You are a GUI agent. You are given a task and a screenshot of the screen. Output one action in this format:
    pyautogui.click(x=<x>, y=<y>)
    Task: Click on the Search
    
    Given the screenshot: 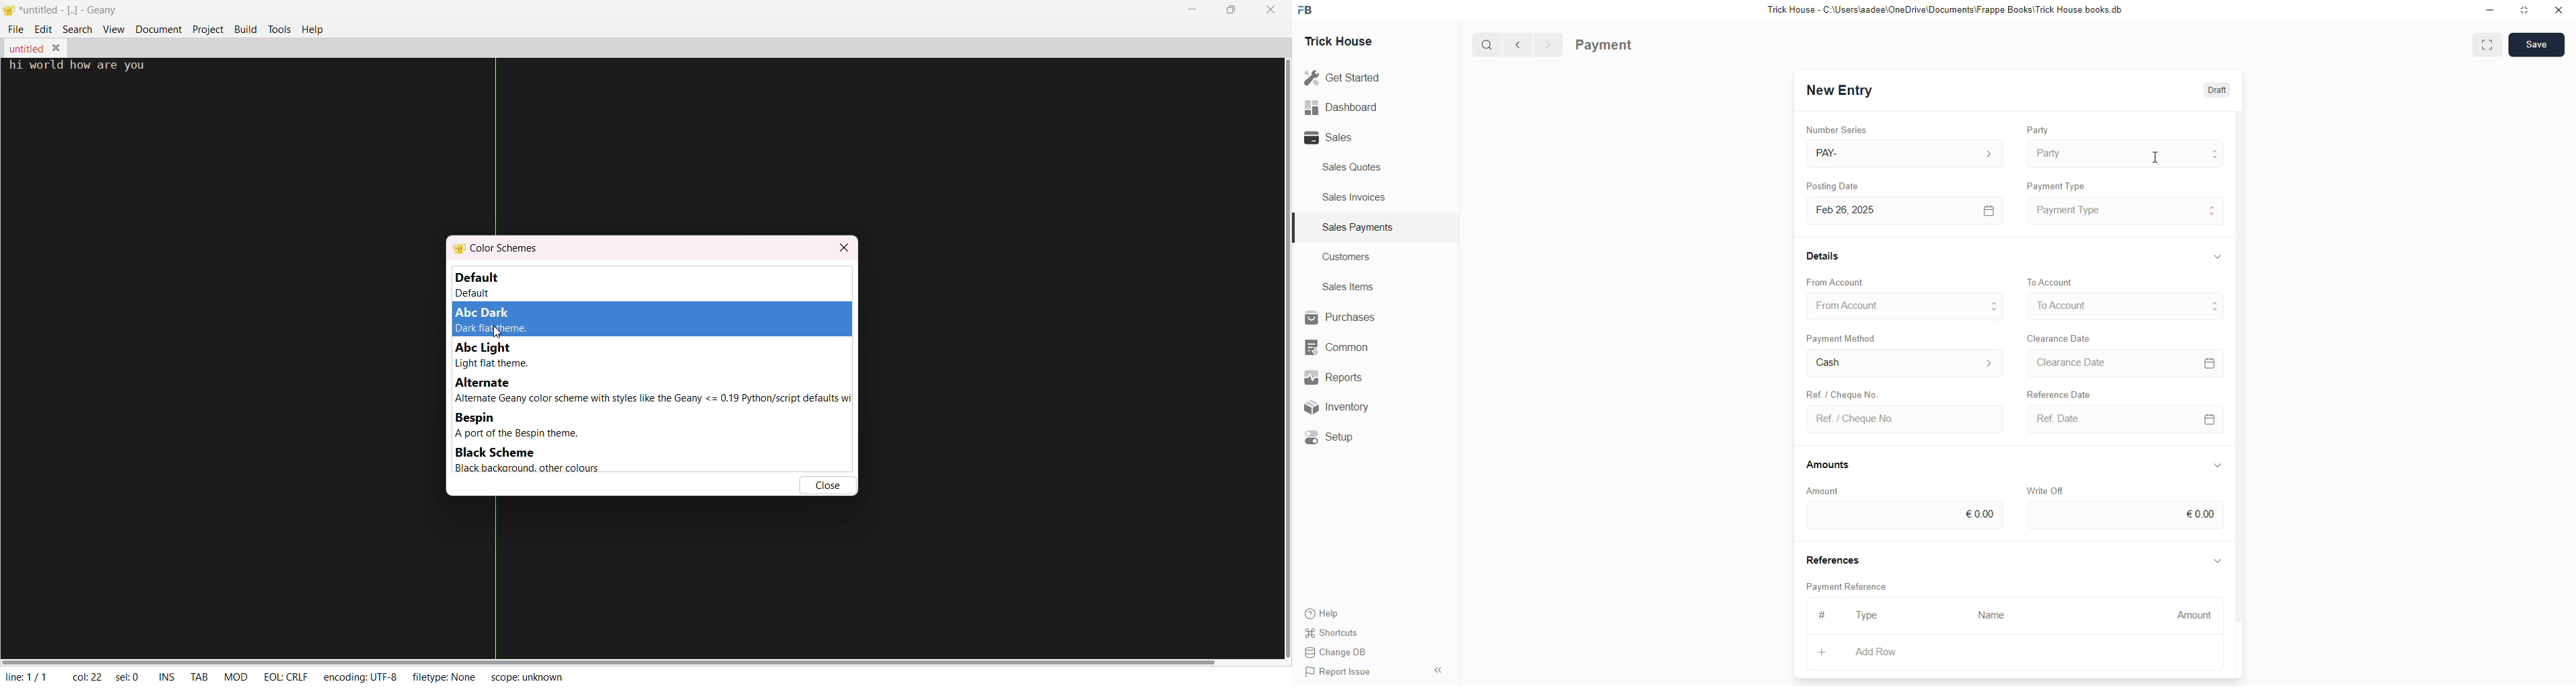 What is the action you would take?
    pyautogui.click(x=1487, y=44)
    